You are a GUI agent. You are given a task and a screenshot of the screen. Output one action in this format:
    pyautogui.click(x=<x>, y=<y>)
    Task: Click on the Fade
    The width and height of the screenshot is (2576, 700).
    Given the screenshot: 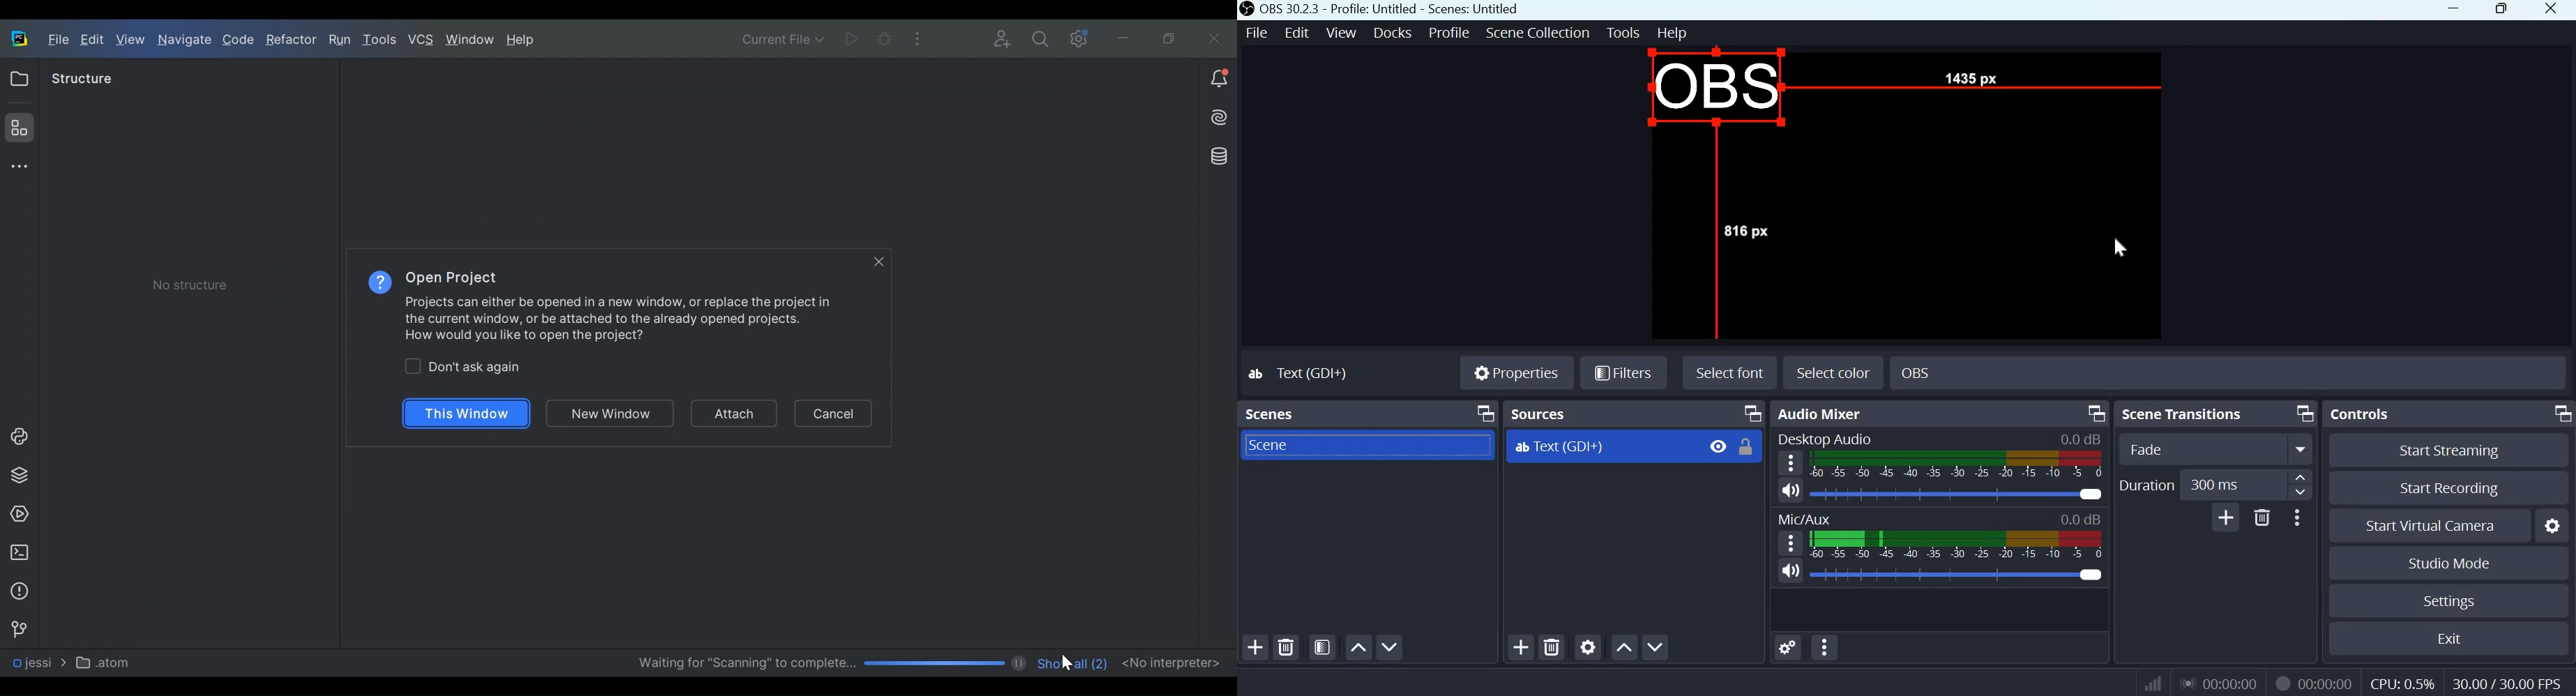 What is the action you would take?
    pyautogui.click(x=2188, y=448)
    